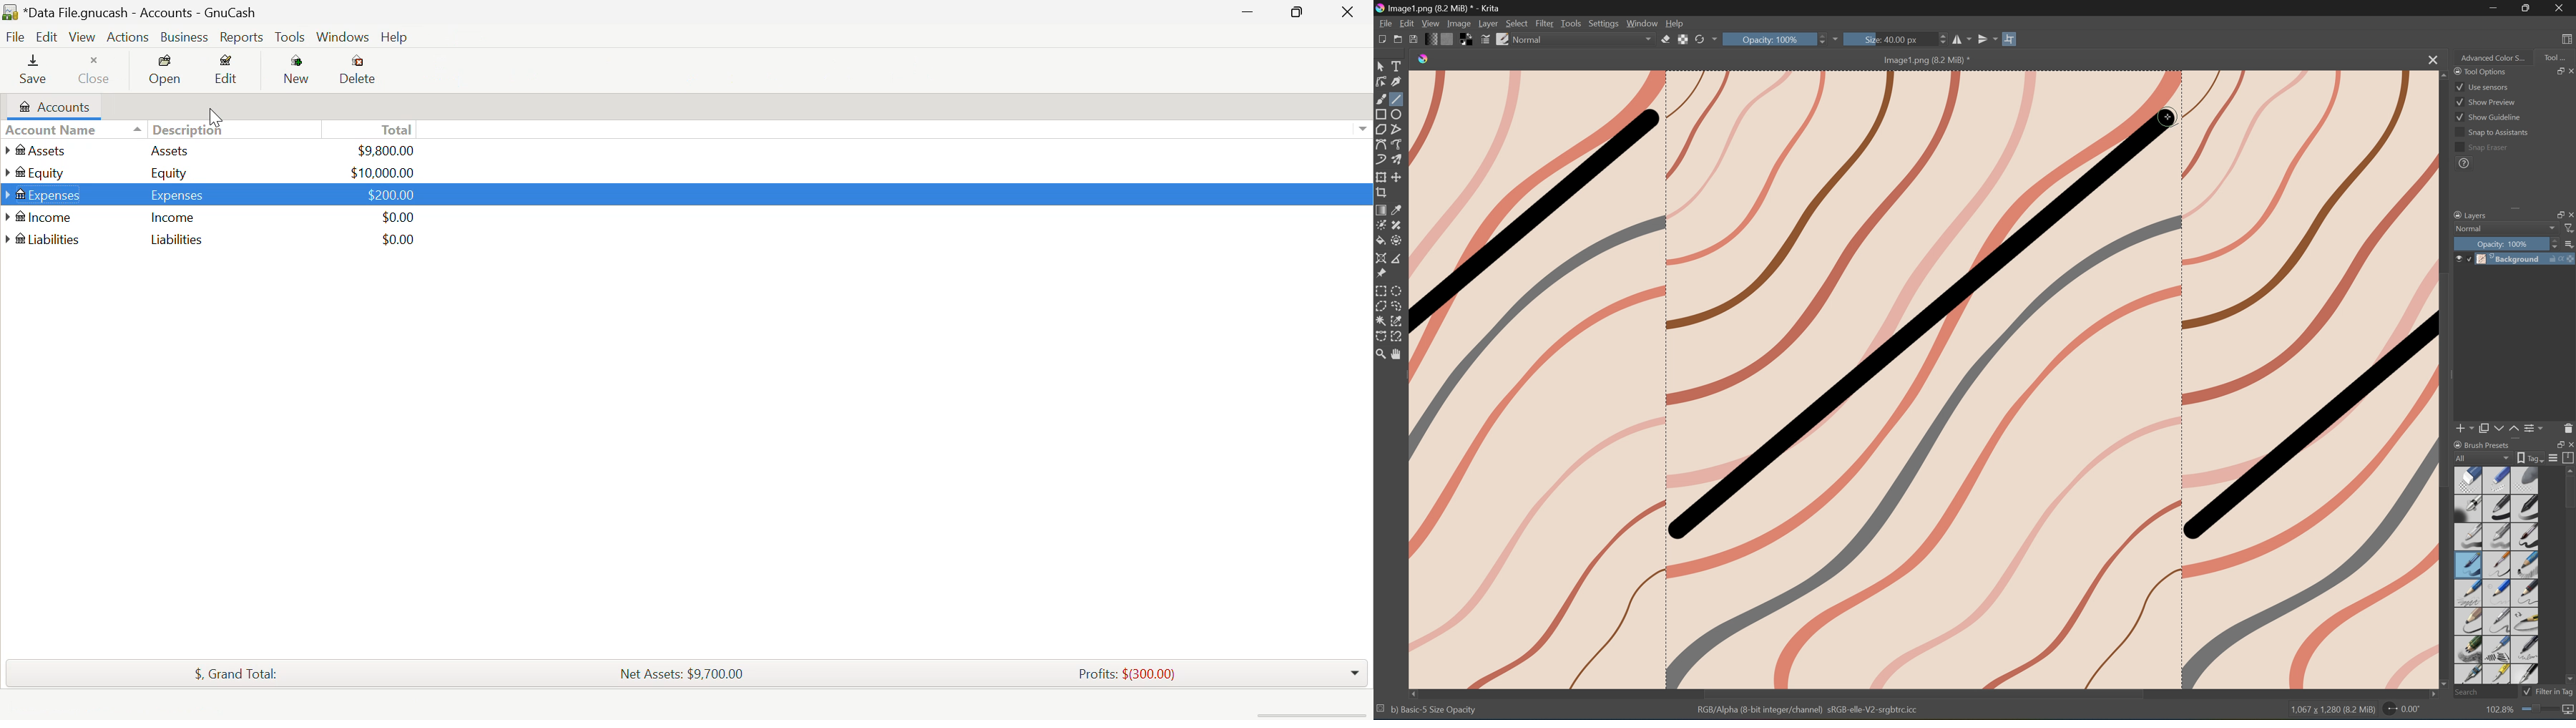 The height and width of the screenshot is (728, 2576). I want to click on Brush Preset, so click(2482, 443).